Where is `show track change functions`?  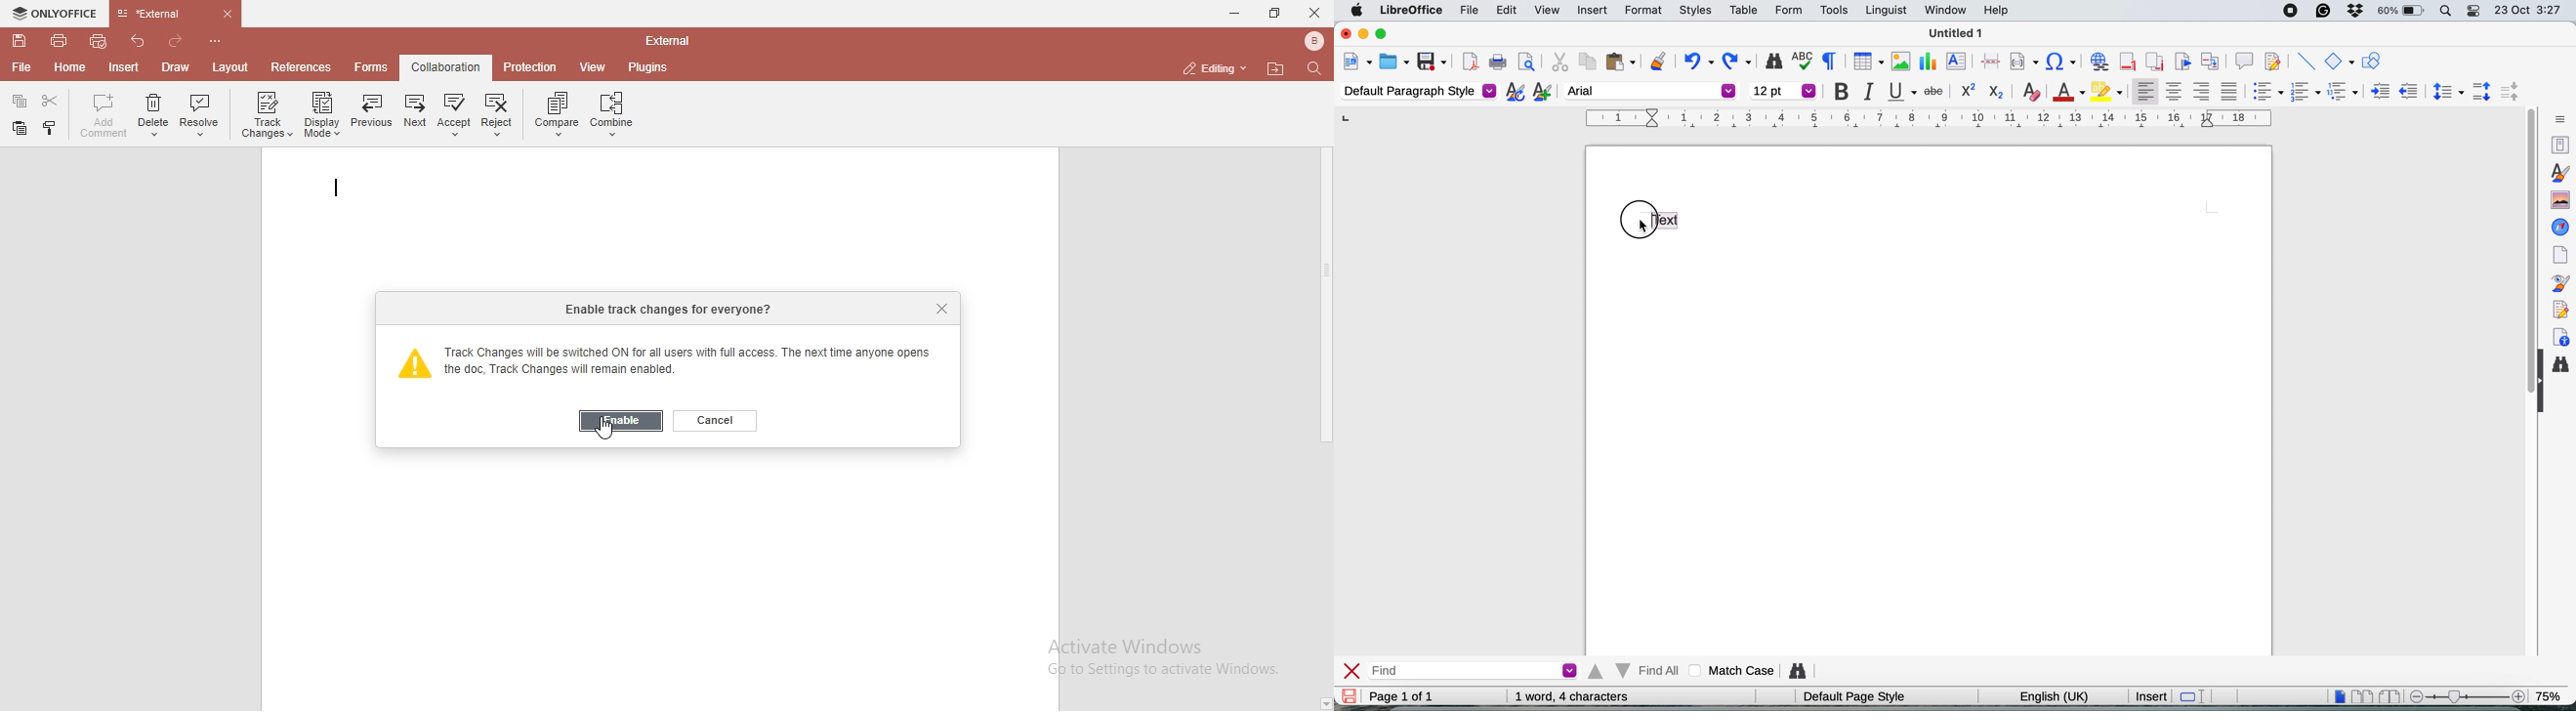
show track change functions is located at coordinates (2275, 62).